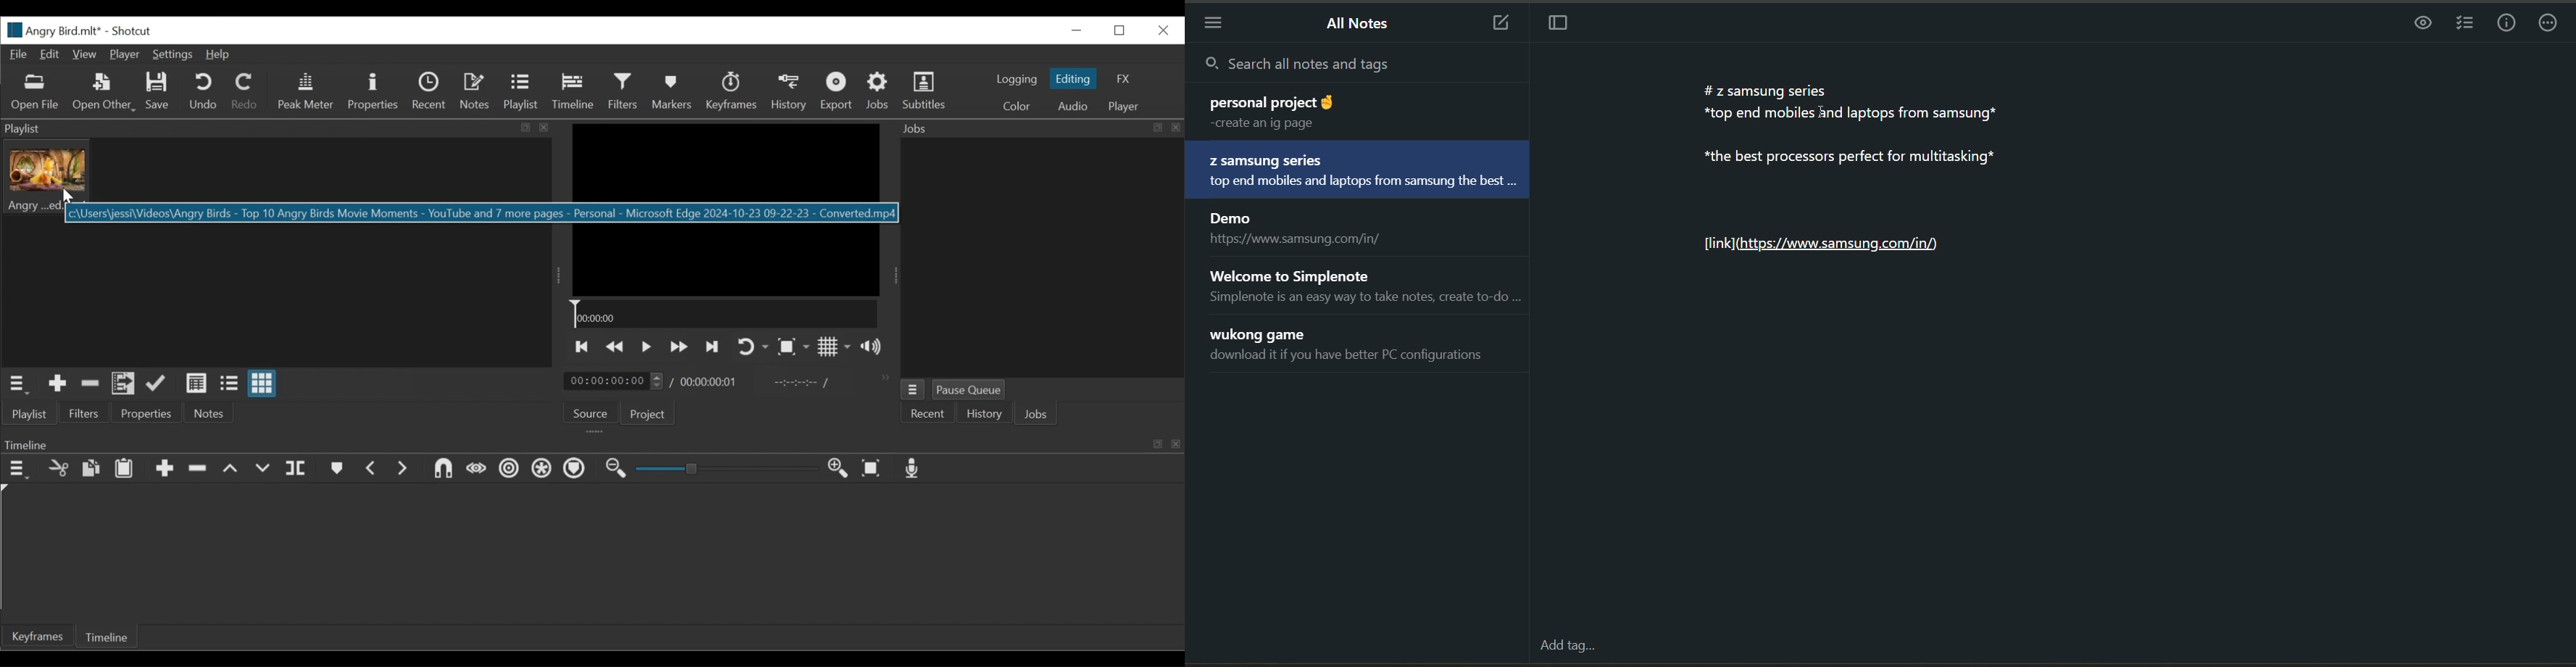  I want to click on note title and preview, so click(1341, 111).